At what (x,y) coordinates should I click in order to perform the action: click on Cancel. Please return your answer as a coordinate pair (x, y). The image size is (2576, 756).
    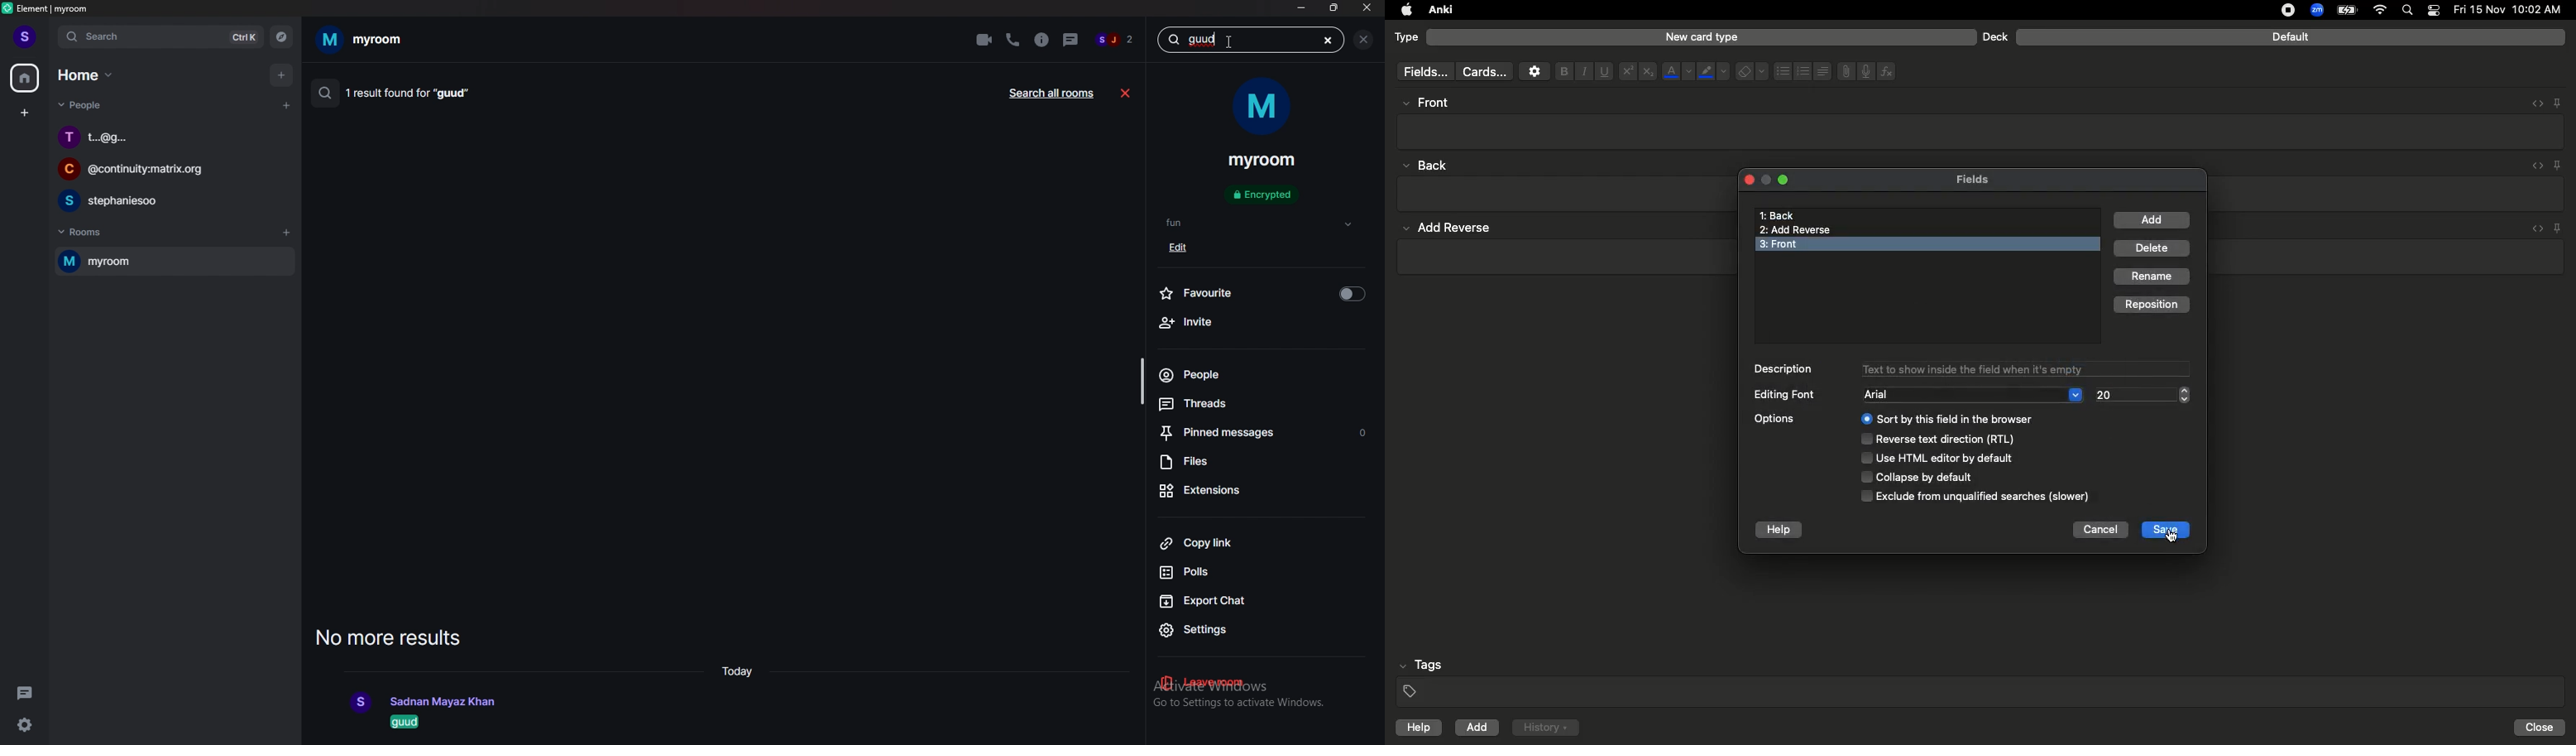
    Looking at the image, I should click on (2100, 531).